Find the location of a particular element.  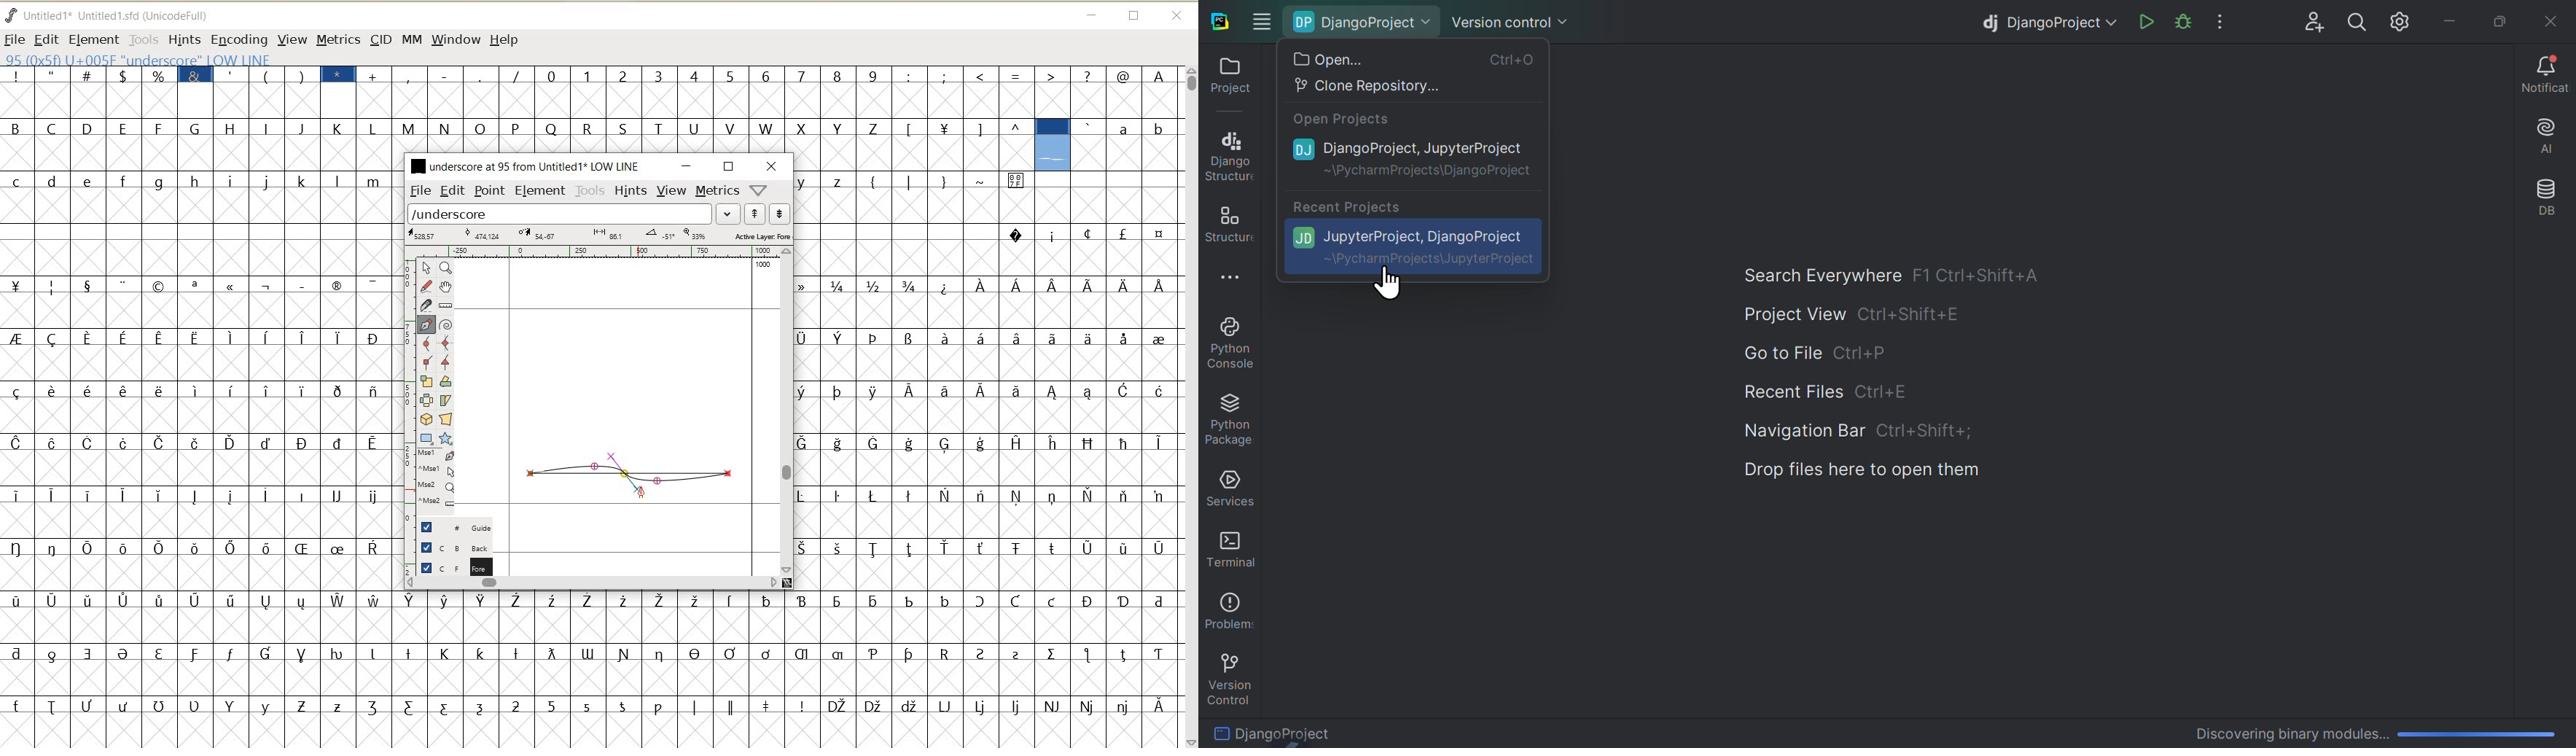

TOOLS is located at coordinates (590, 191).